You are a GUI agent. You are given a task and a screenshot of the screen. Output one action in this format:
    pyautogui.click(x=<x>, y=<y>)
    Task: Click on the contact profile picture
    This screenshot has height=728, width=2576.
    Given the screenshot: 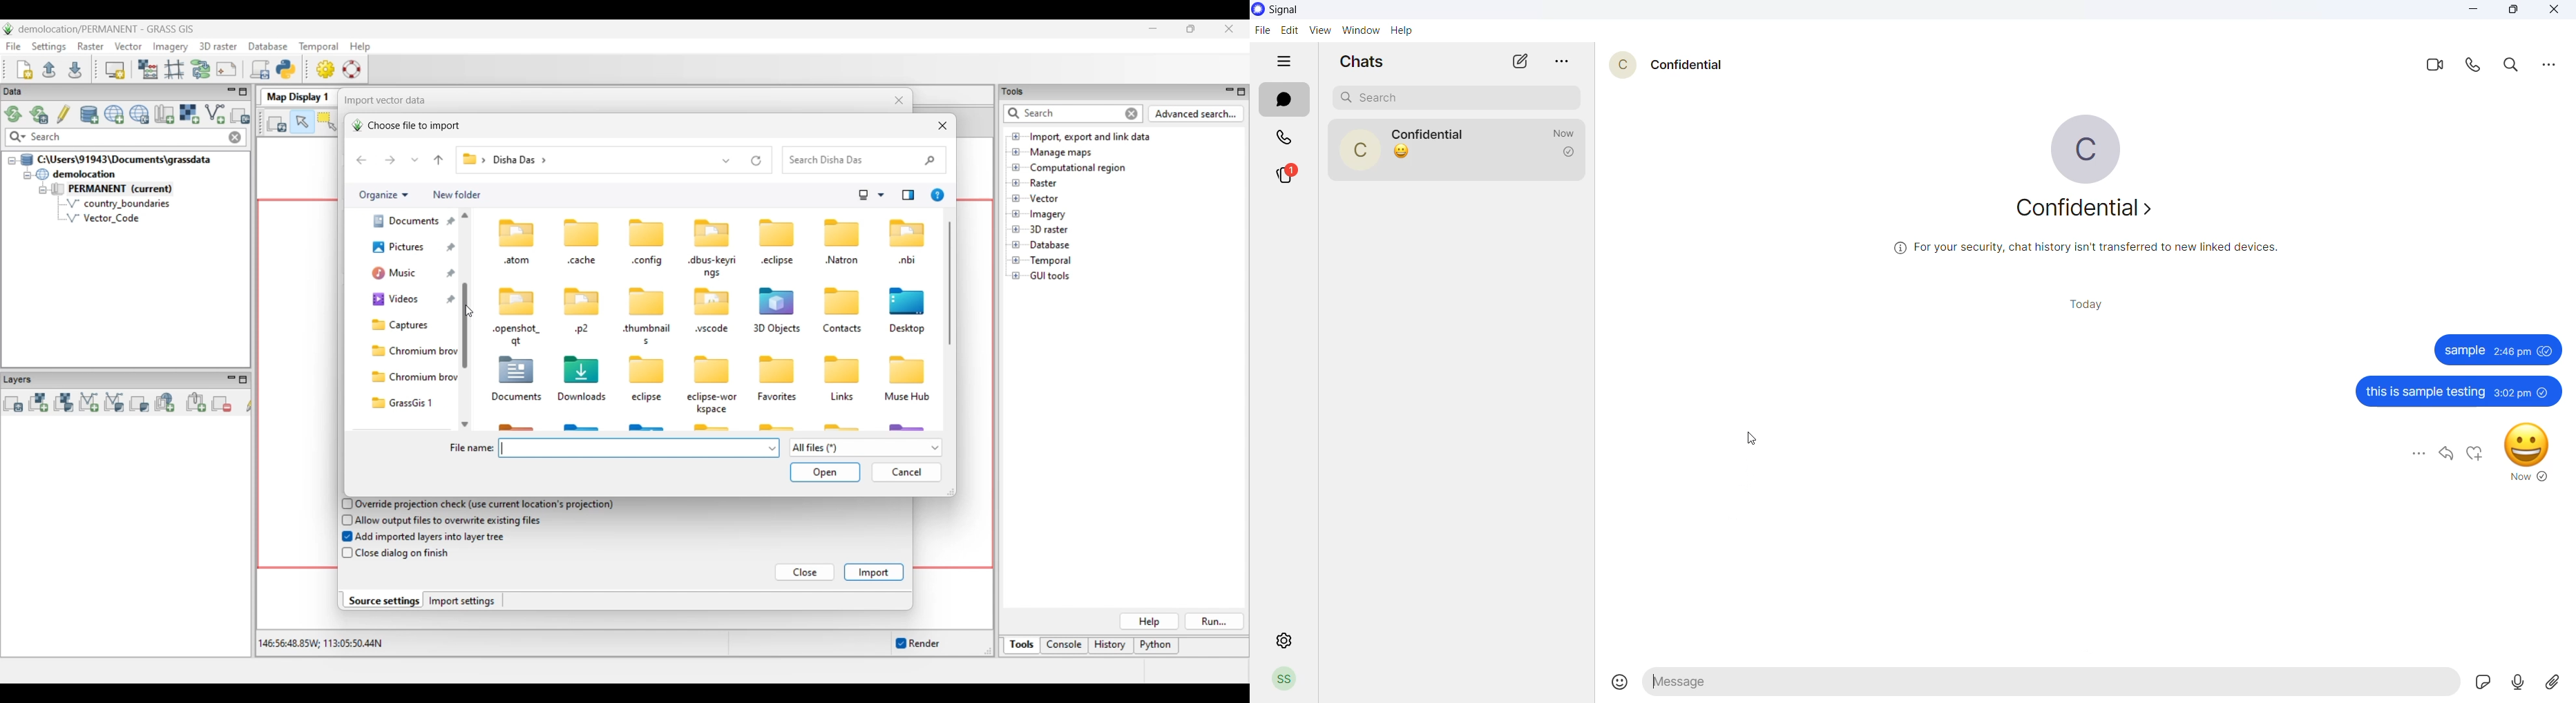 What is the action you would take?
    pyautogui.click(x=1616, y=66)
    